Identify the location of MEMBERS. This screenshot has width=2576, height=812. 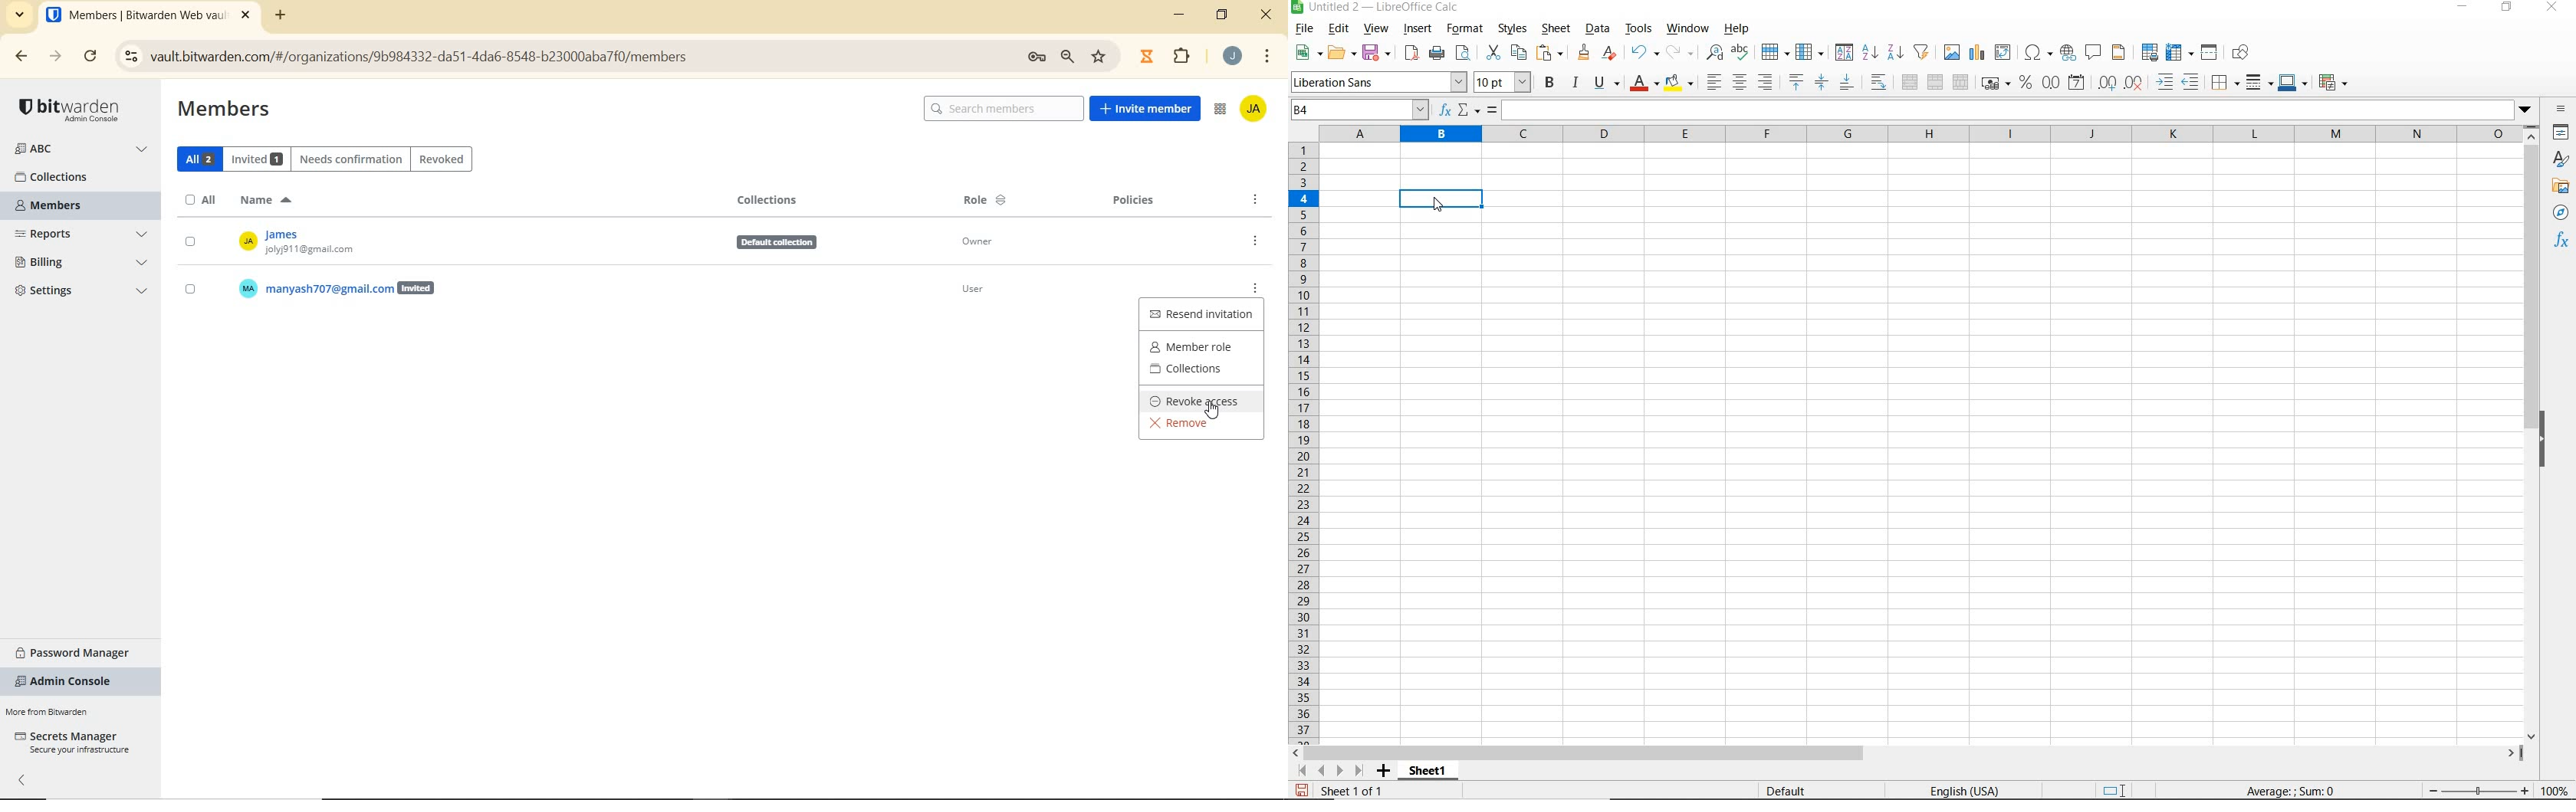
(61, 206).